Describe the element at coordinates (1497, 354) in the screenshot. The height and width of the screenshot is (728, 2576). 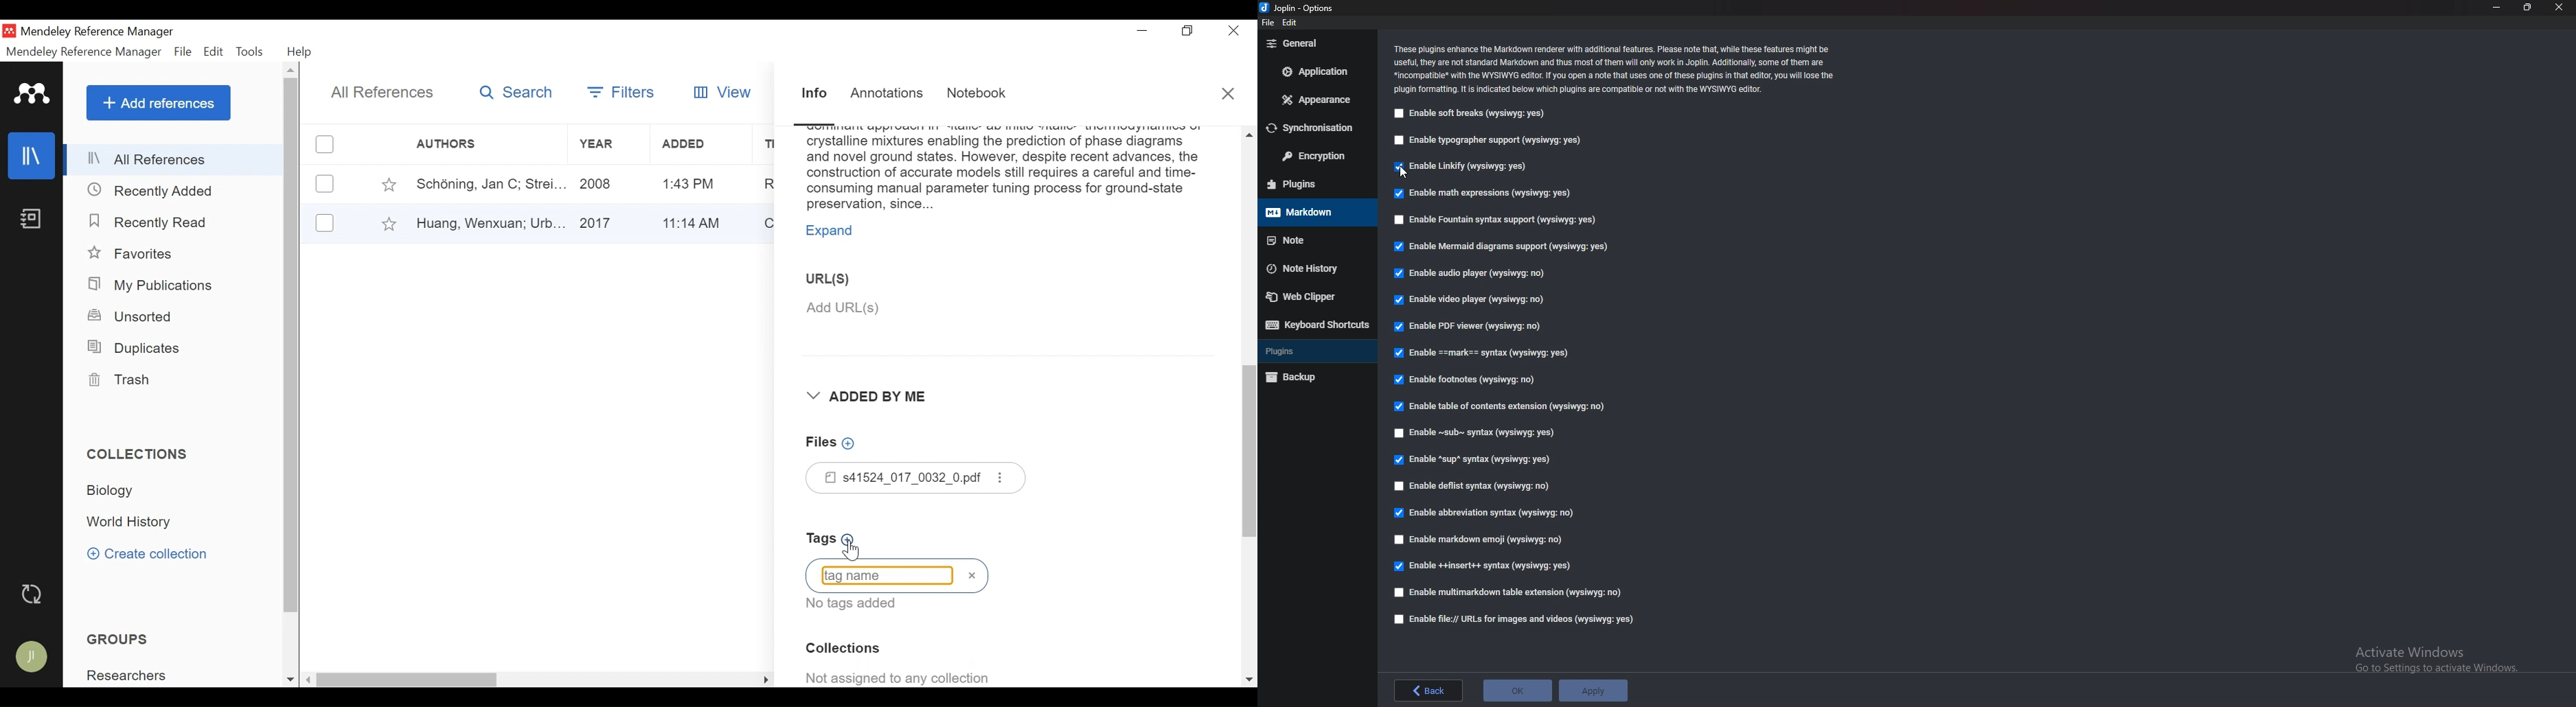
I see `Enable Mark Syntax` at that location.